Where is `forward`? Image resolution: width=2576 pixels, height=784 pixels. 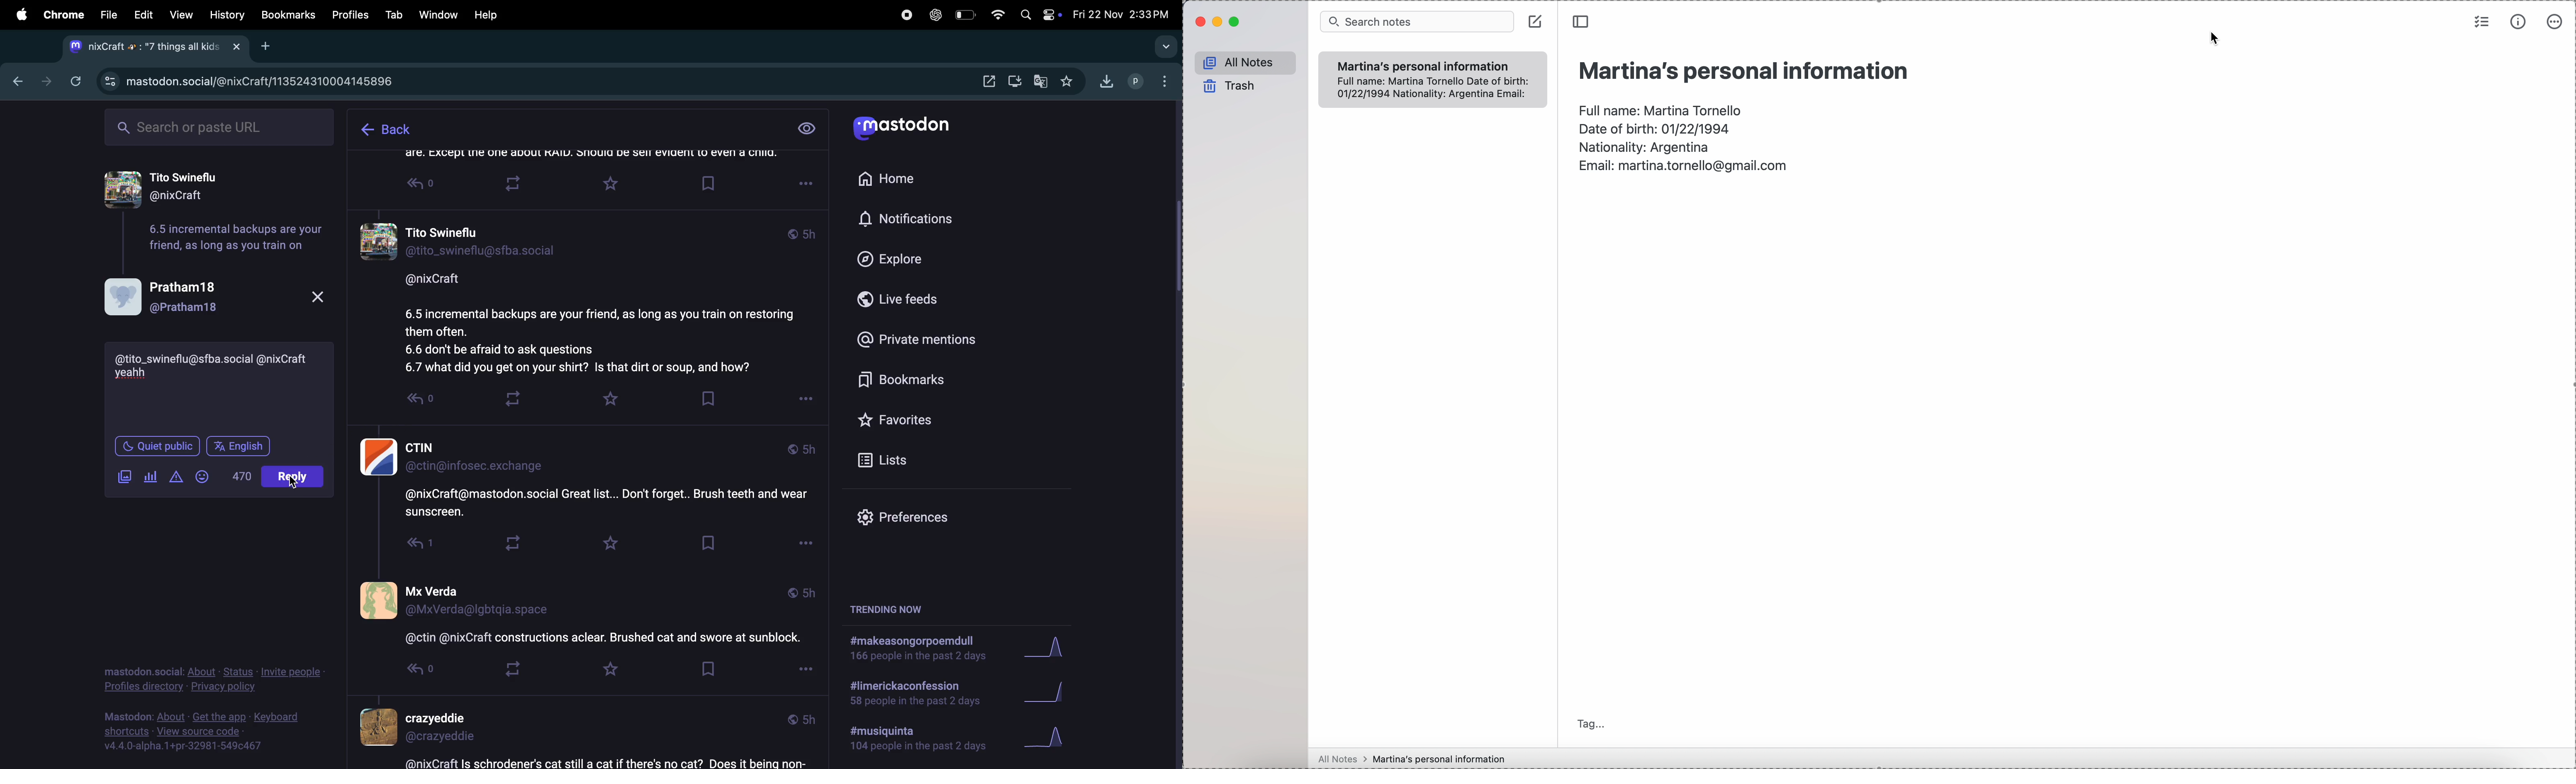
forward is located at coordinates (45, 80).